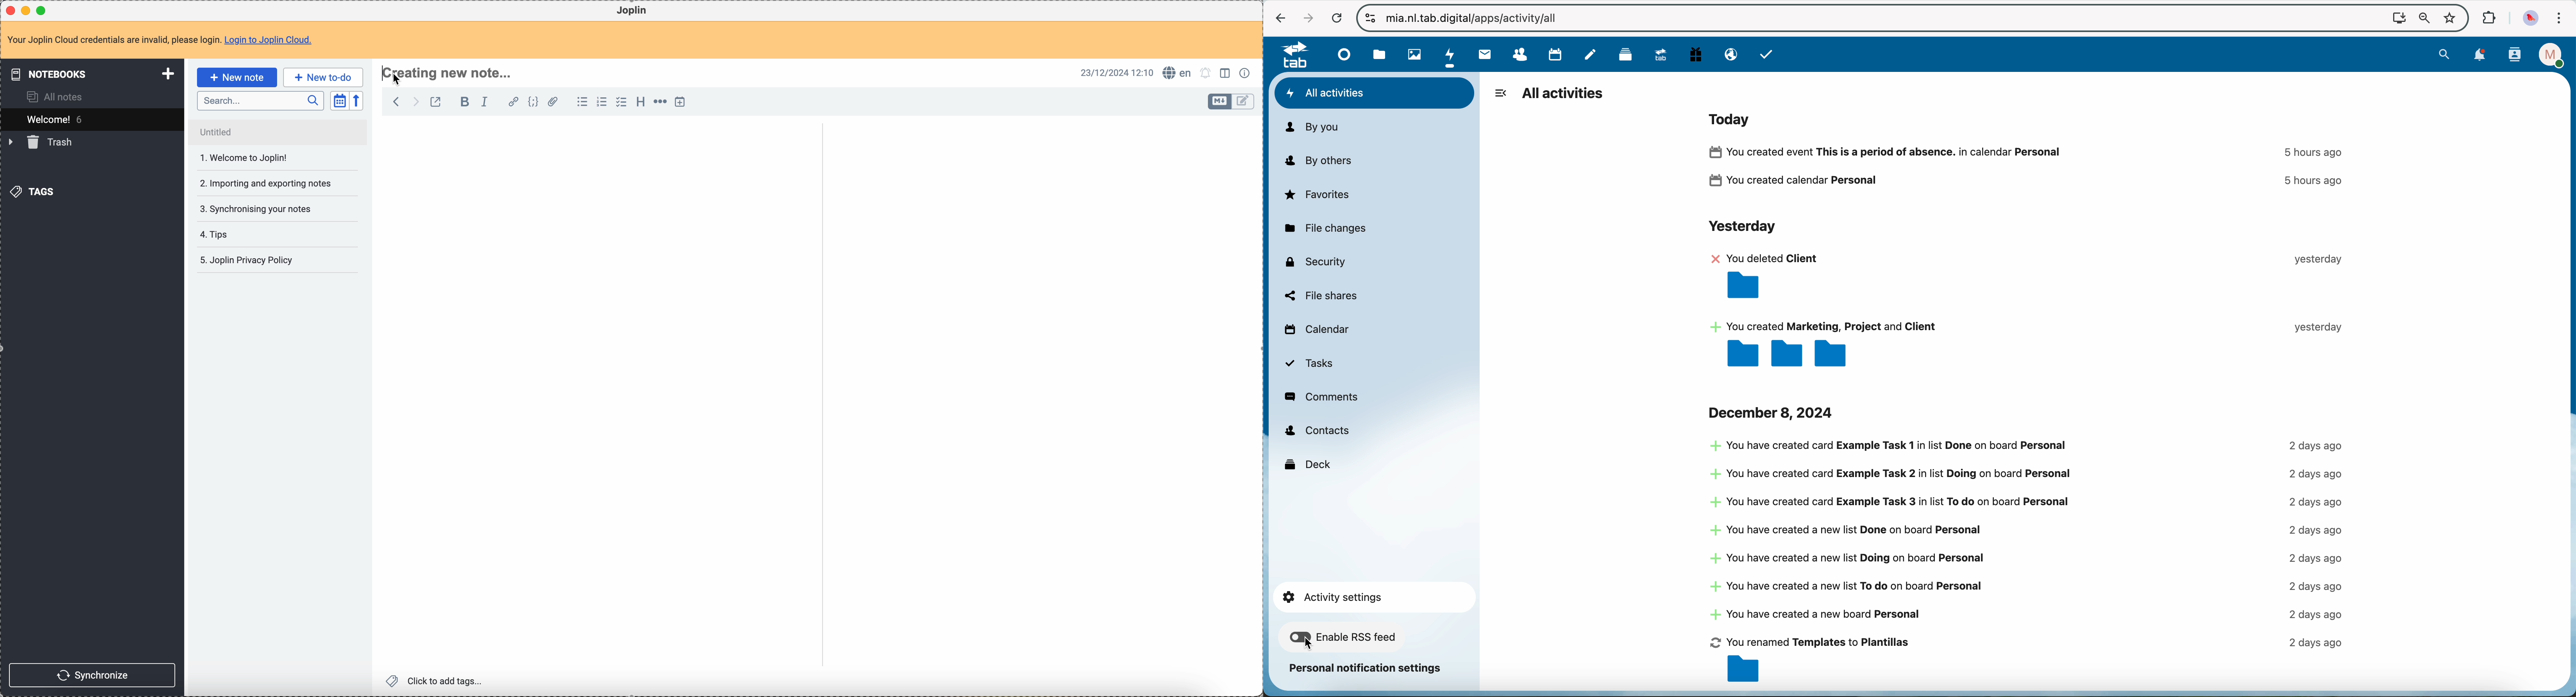 Image resolution: width=2576 pixels, height=700 pixels. Describe the element at coordinates (1694, 54) in the screenshot. I see `free trial` at that location.